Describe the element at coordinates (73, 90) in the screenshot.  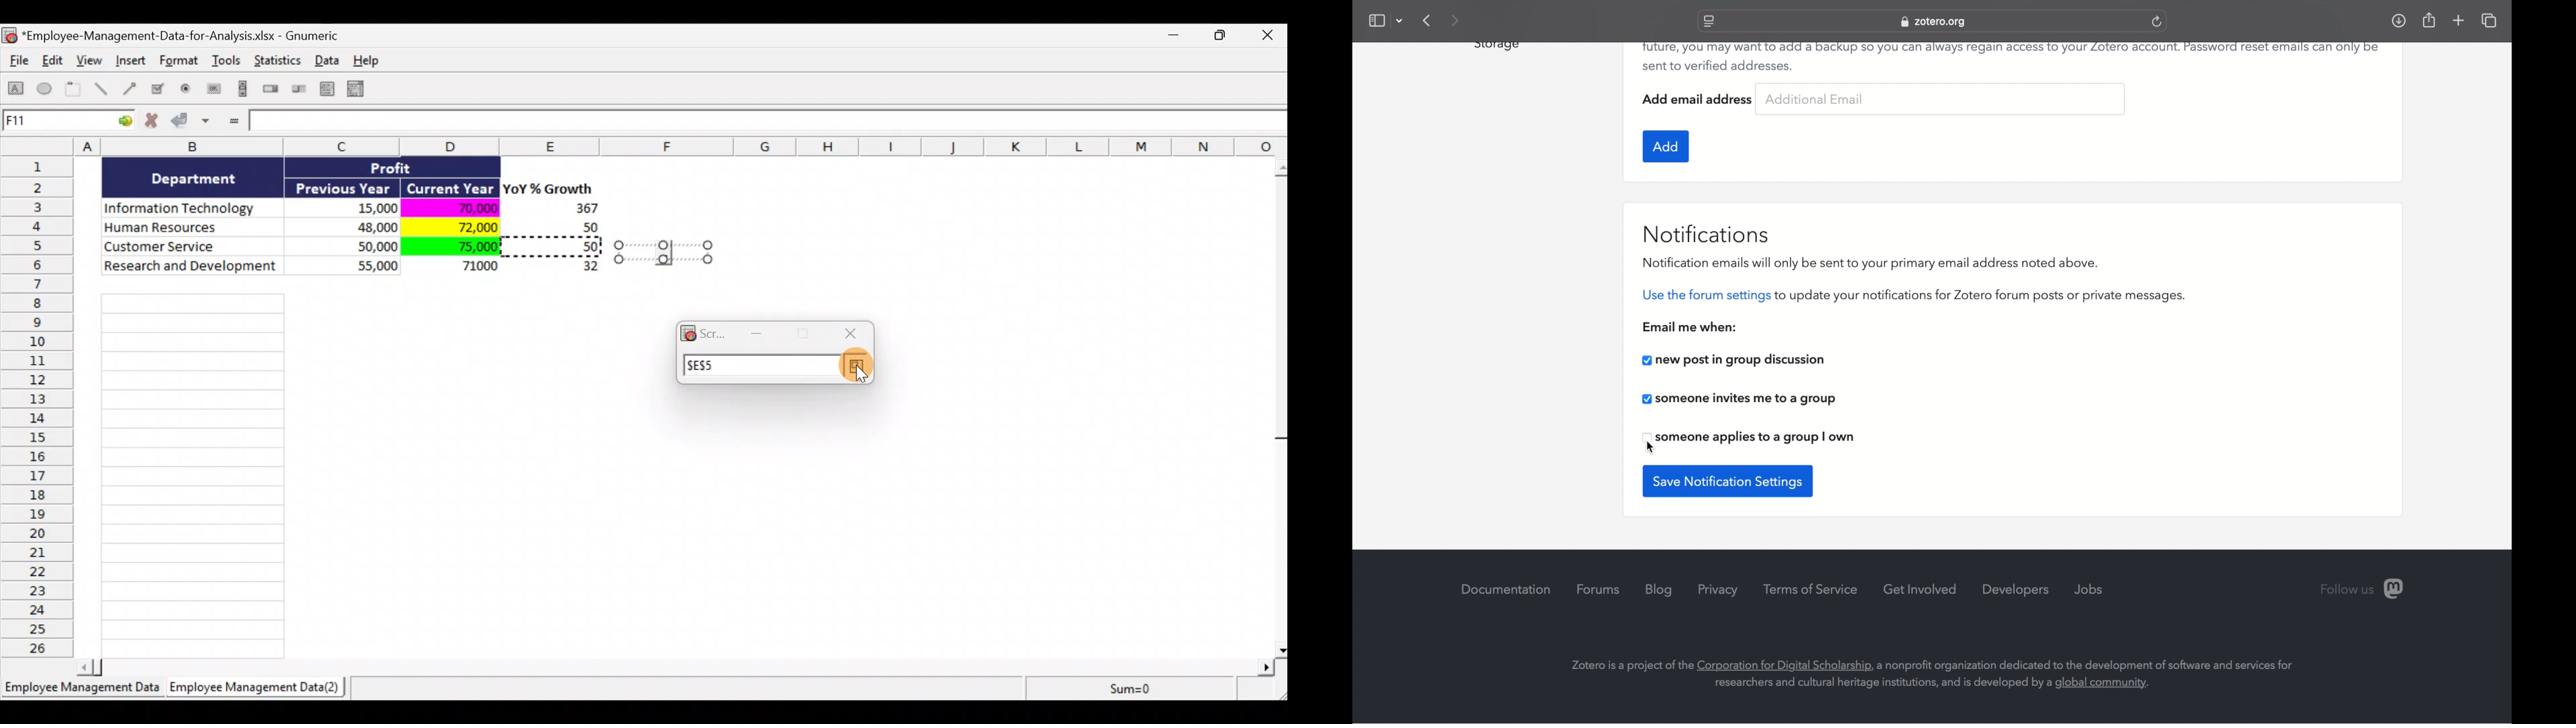
I see `Create a frame` at that location.